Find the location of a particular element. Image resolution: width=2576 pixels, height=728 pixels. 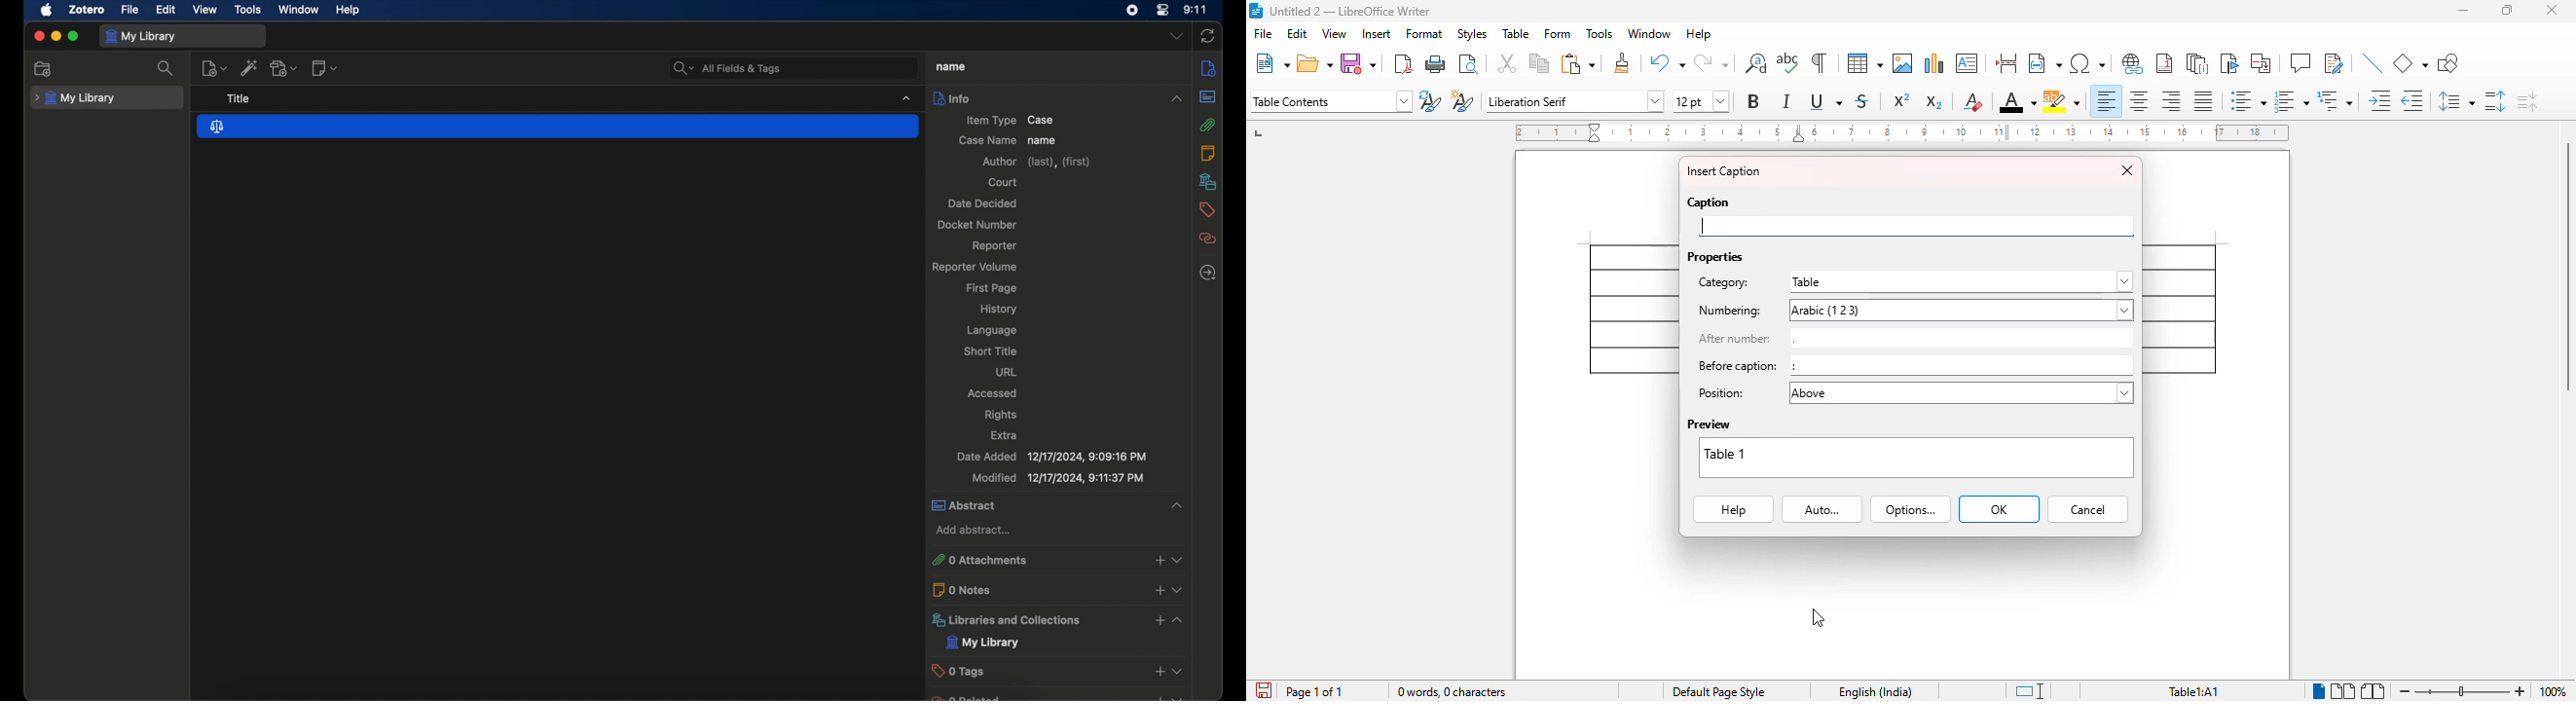

set line spacing is located at coordinates (2456, 100).